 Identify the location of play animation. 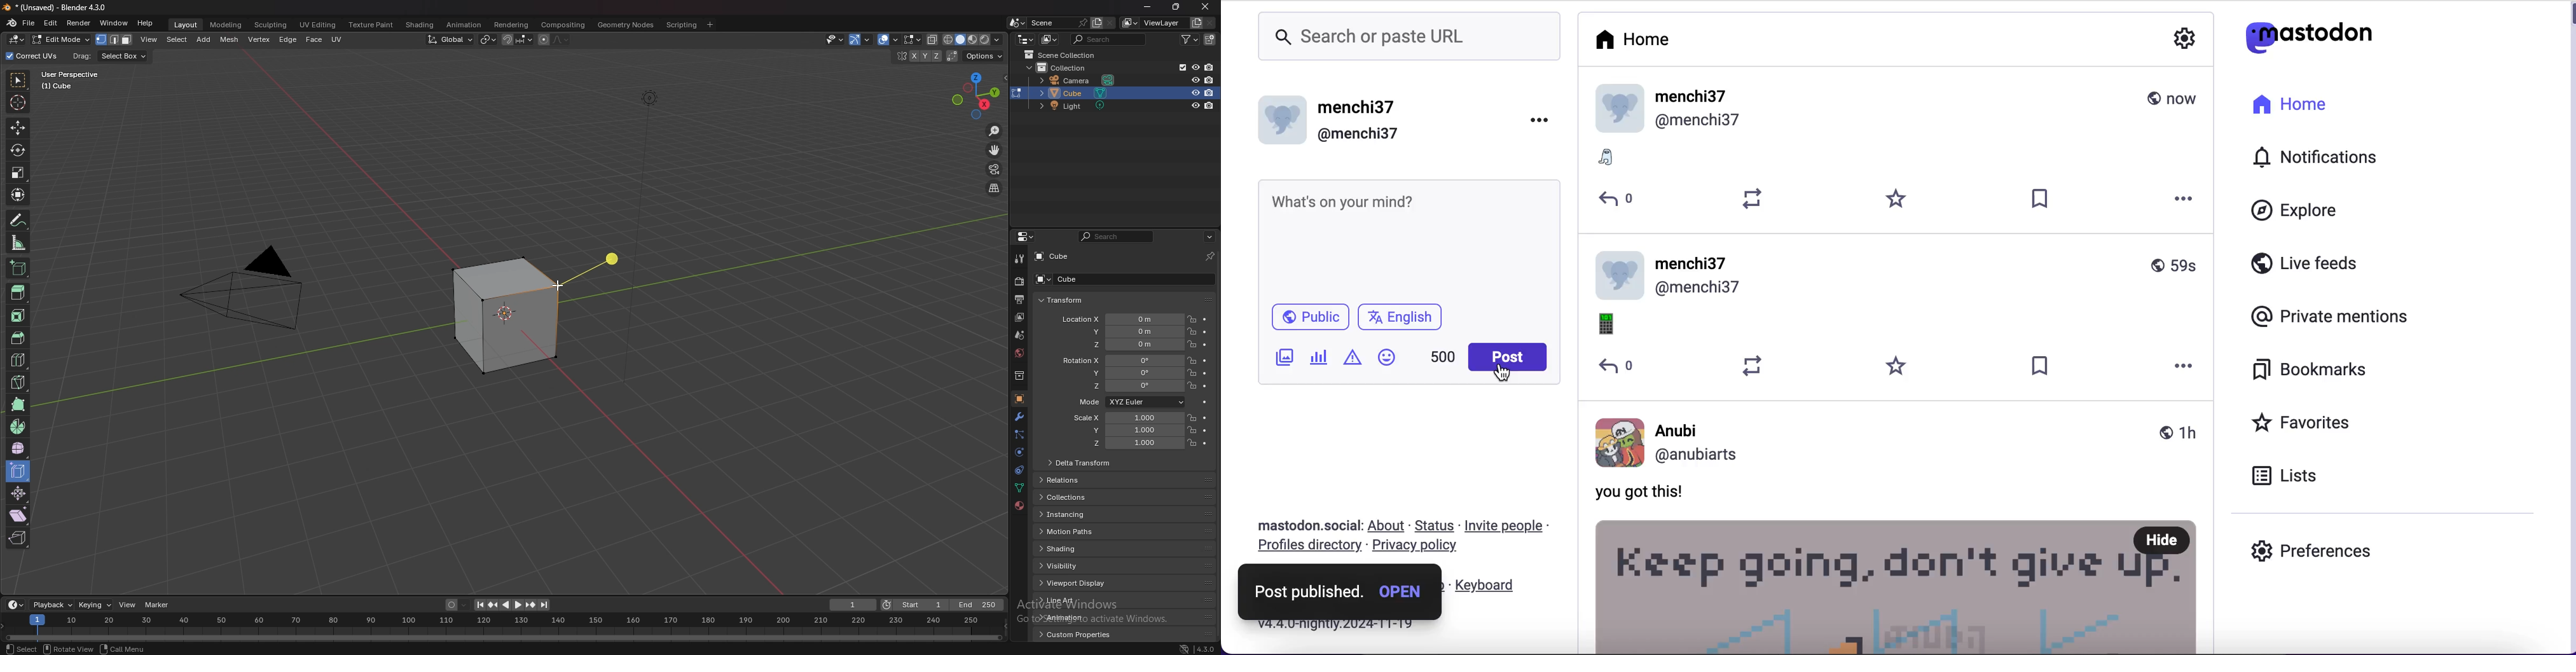
(511, 604).